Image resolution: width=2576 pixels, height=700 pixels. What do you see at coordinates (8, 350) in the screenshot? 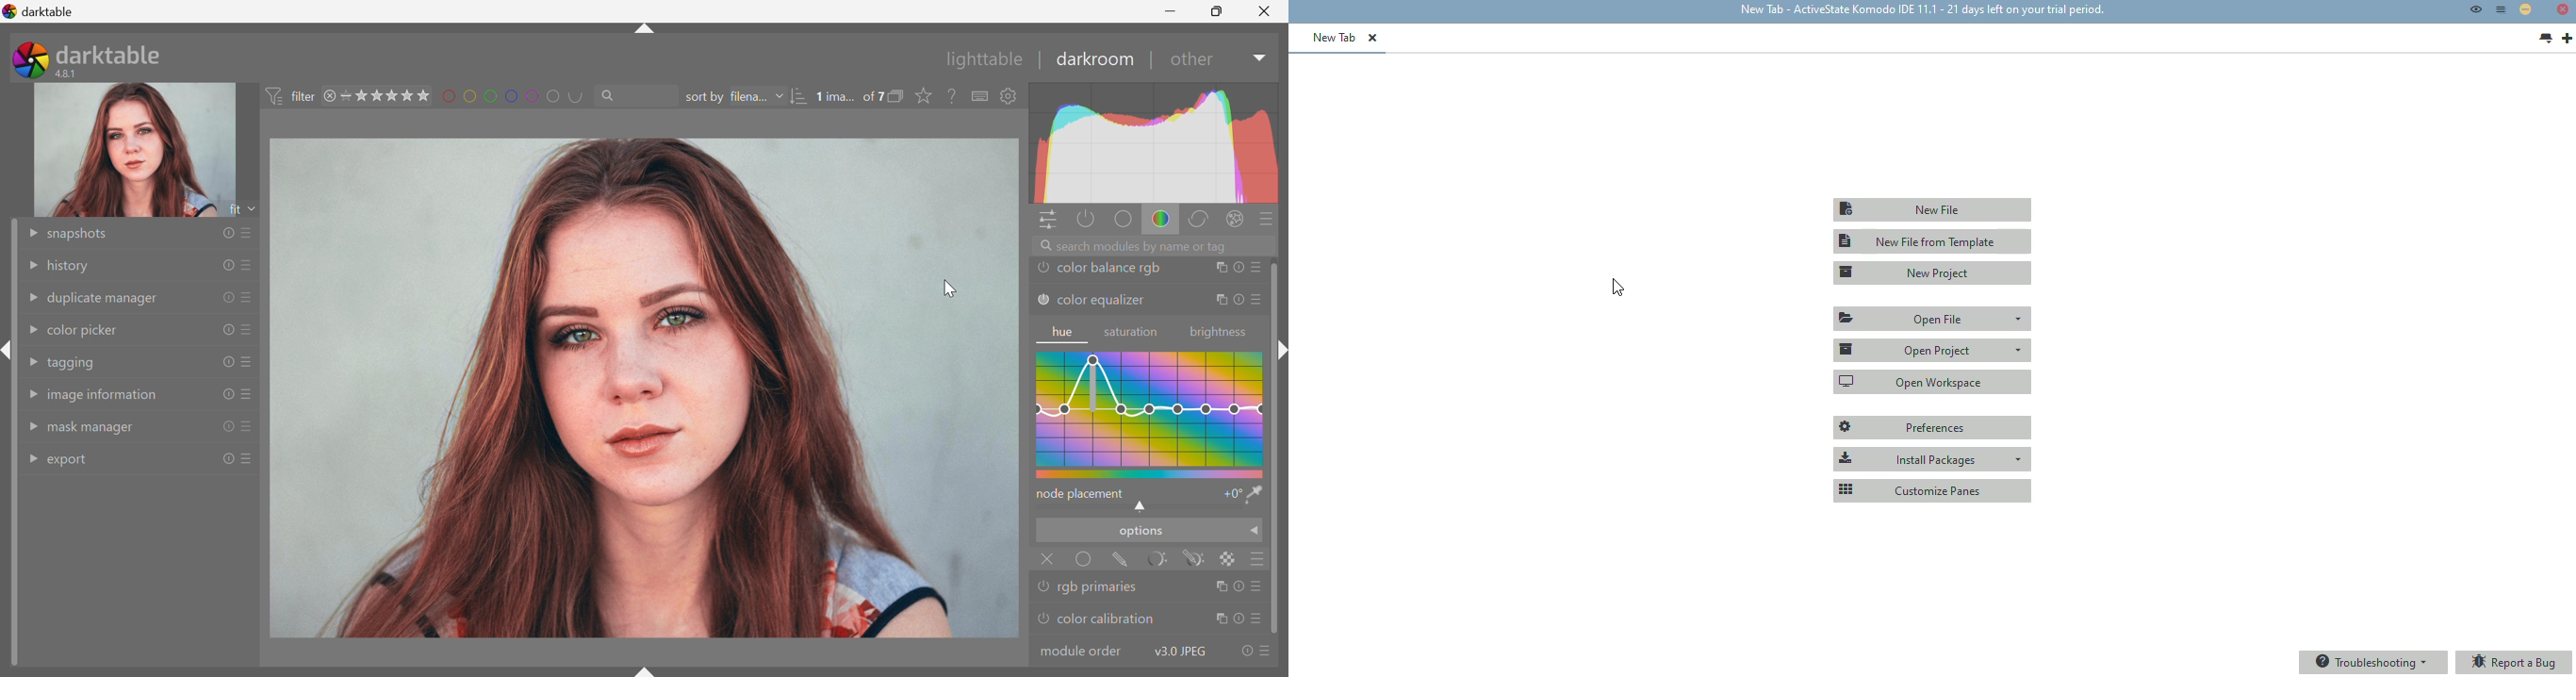
I see `shift+ctrl+l` at bounding box center [8, 350].